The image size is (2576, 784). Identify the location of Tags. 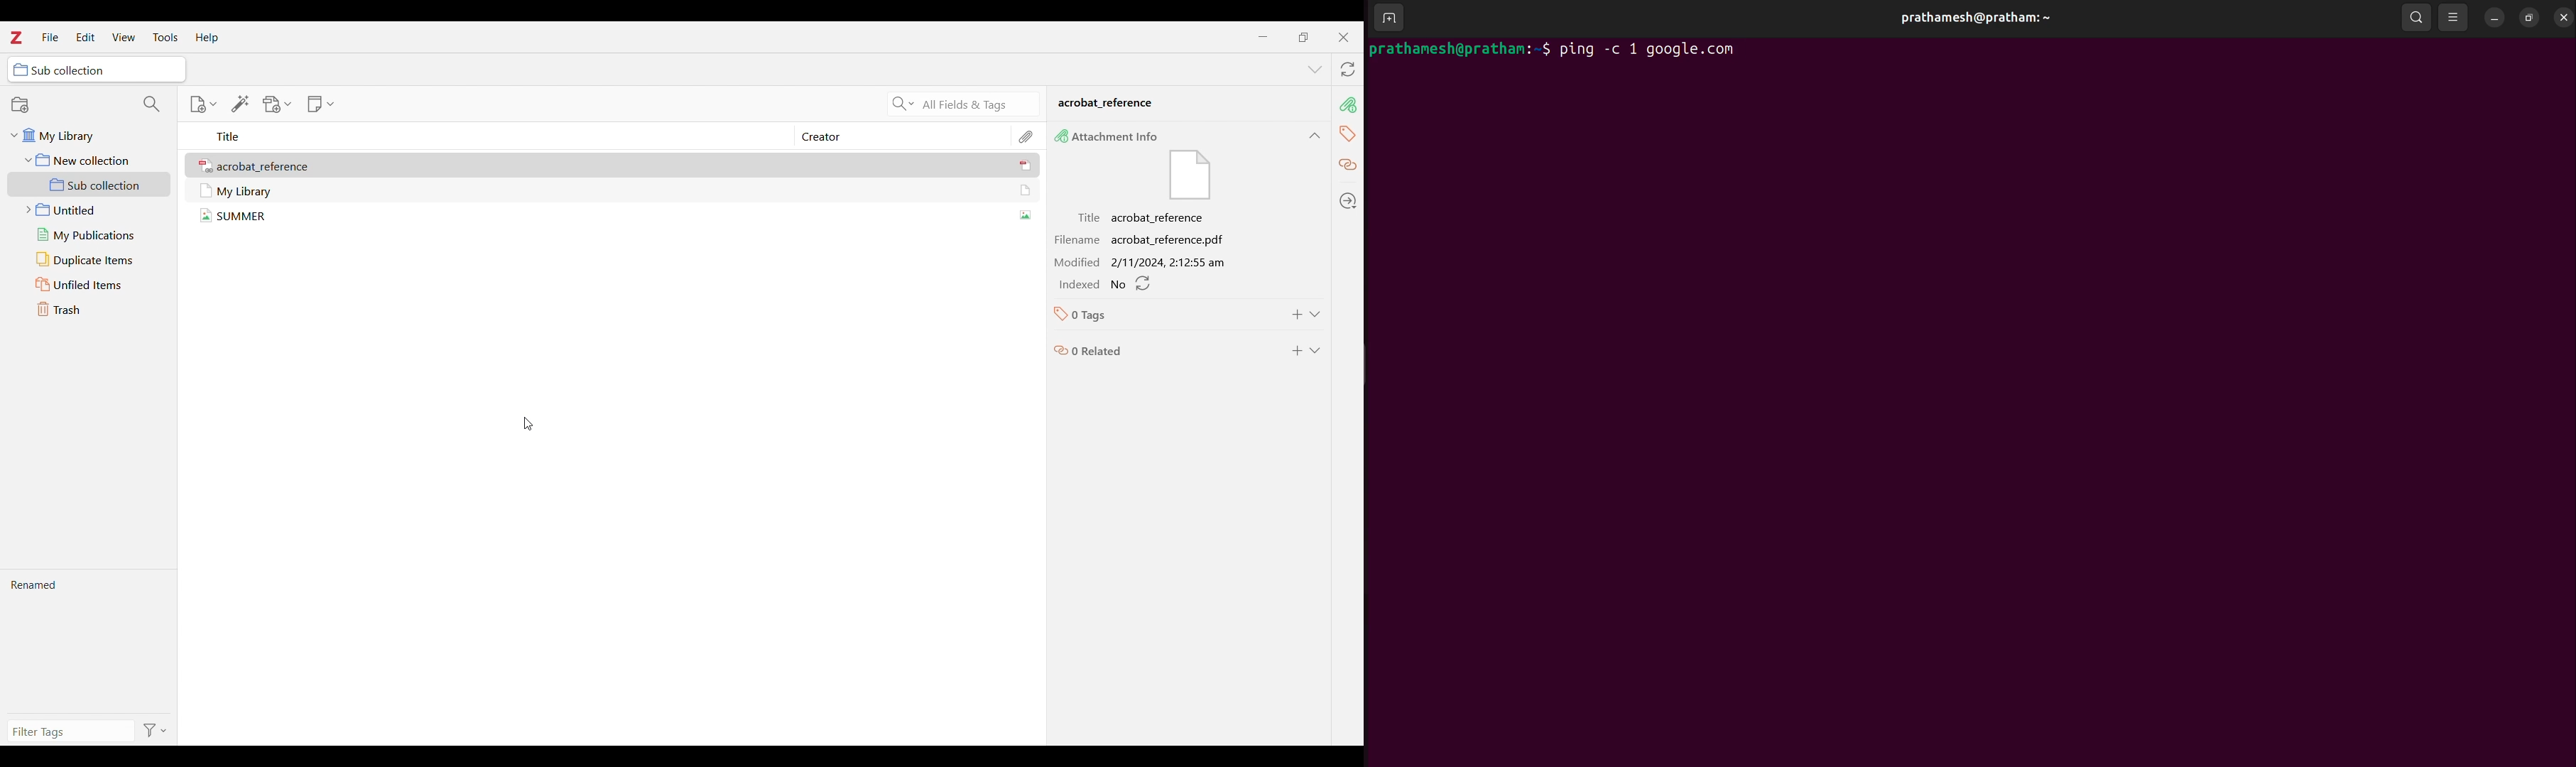
(1346, 134).